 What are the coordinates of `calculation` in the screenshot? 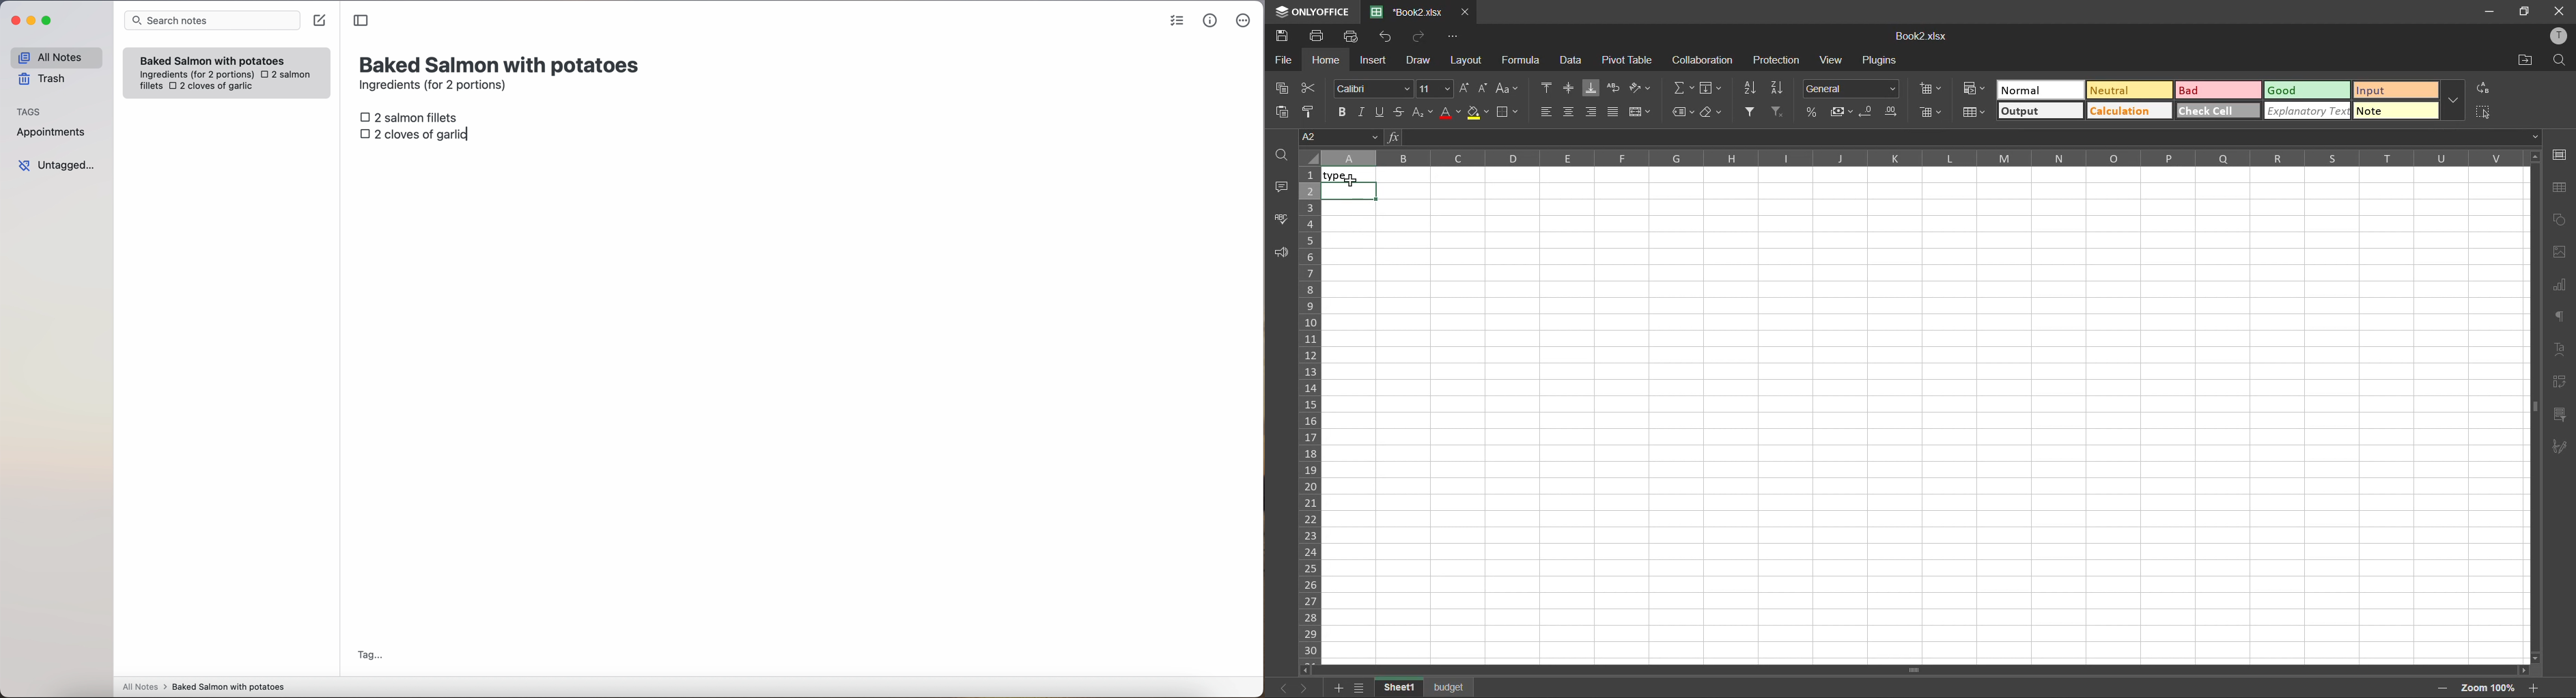 It's located at (2128, 111).